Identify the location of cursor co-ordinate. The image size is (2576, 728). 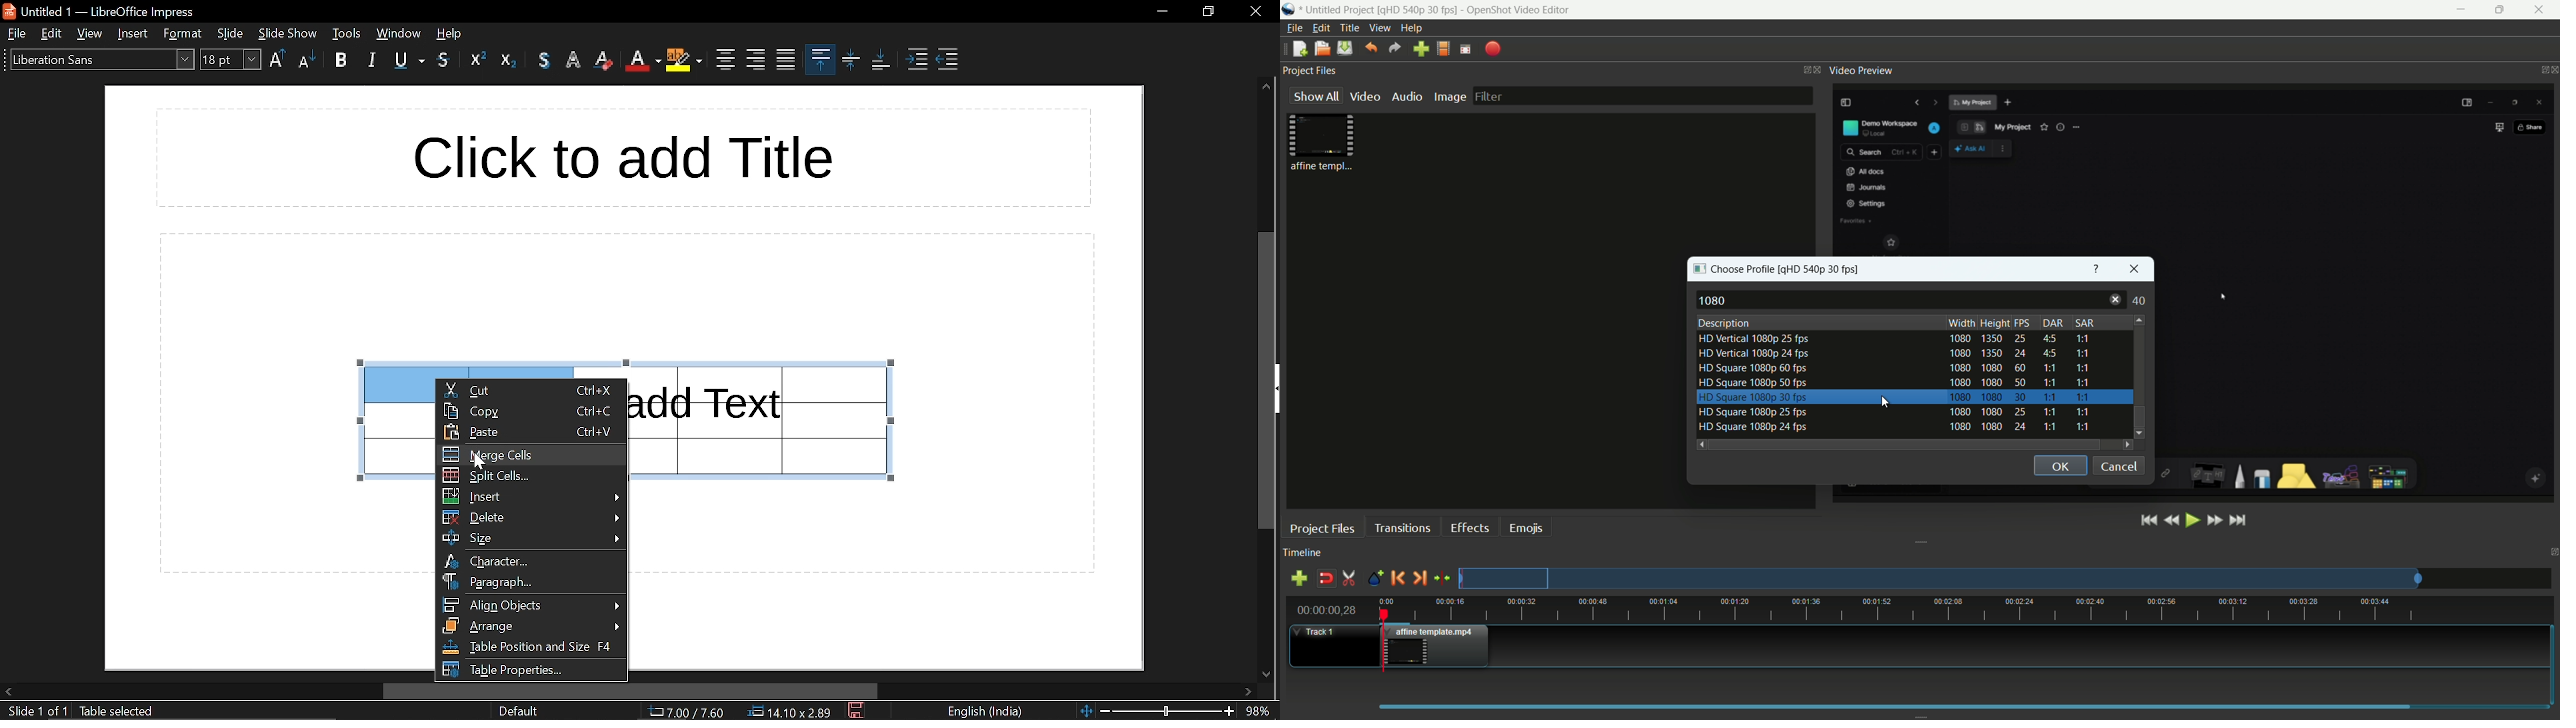
(686, 712).